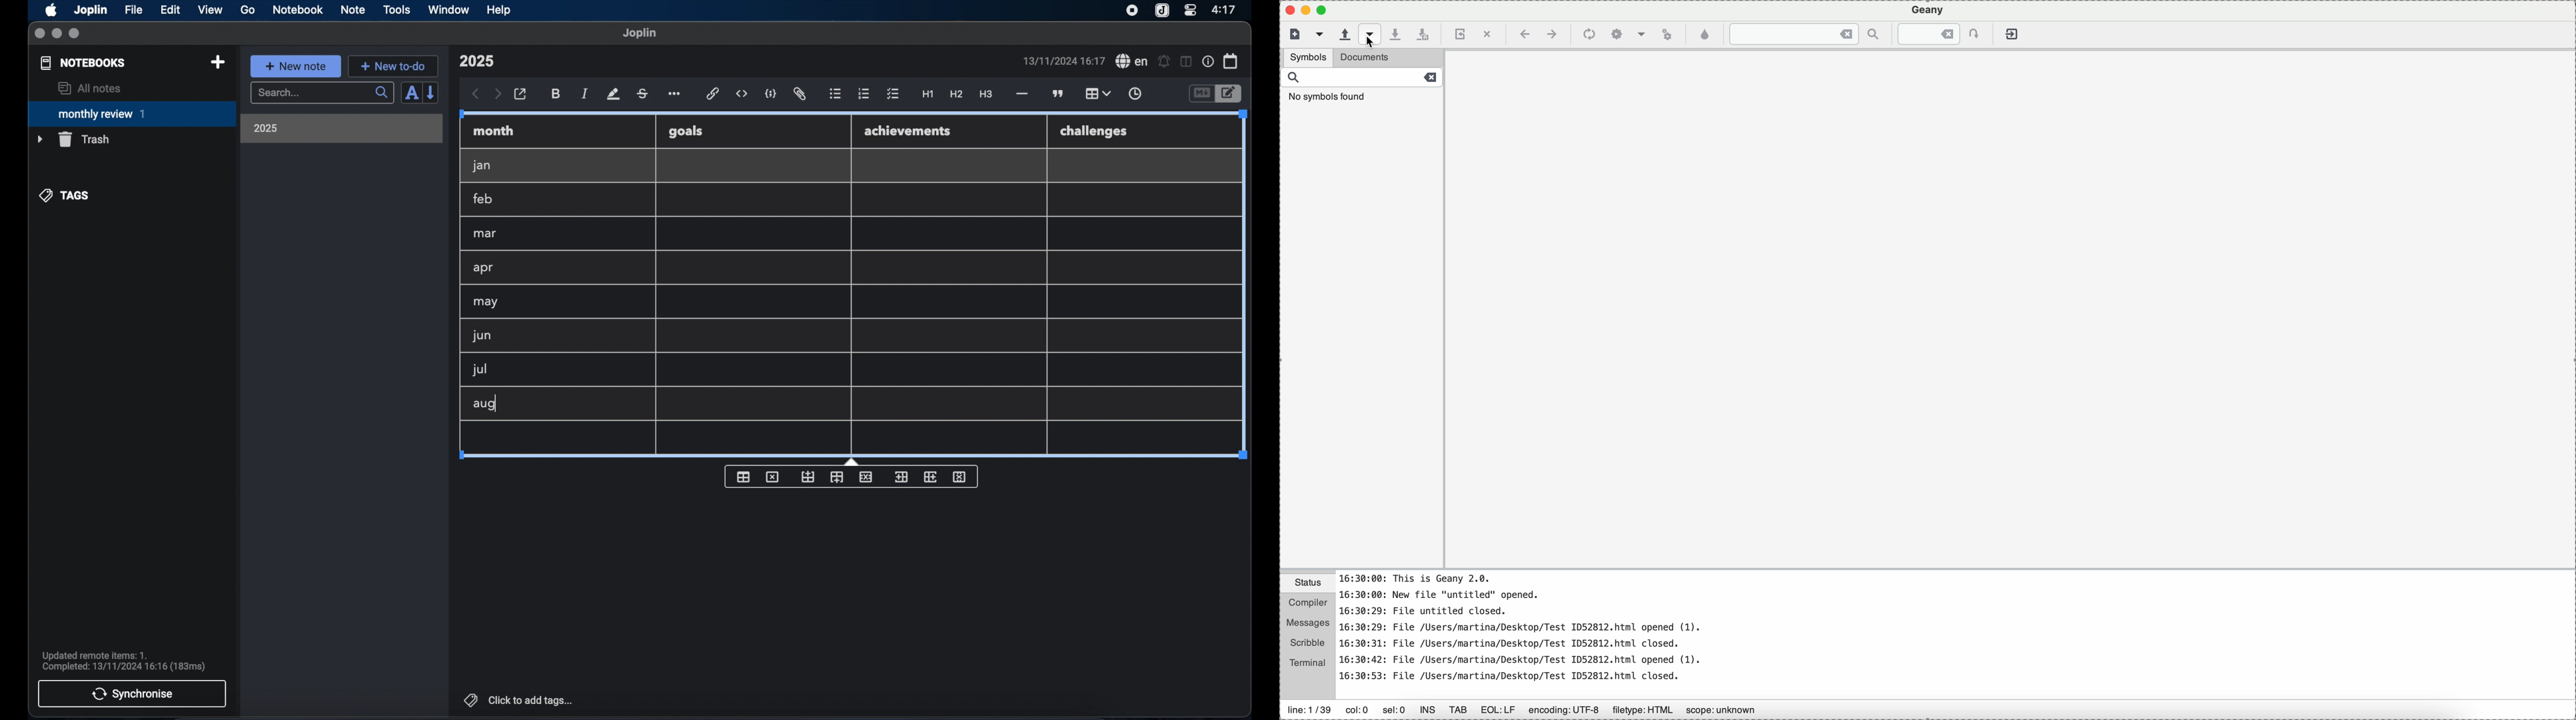  What do you see at coordinates (1135, 94) in the screenshot?
I see `insert time` at bounding box center [1135, 94].